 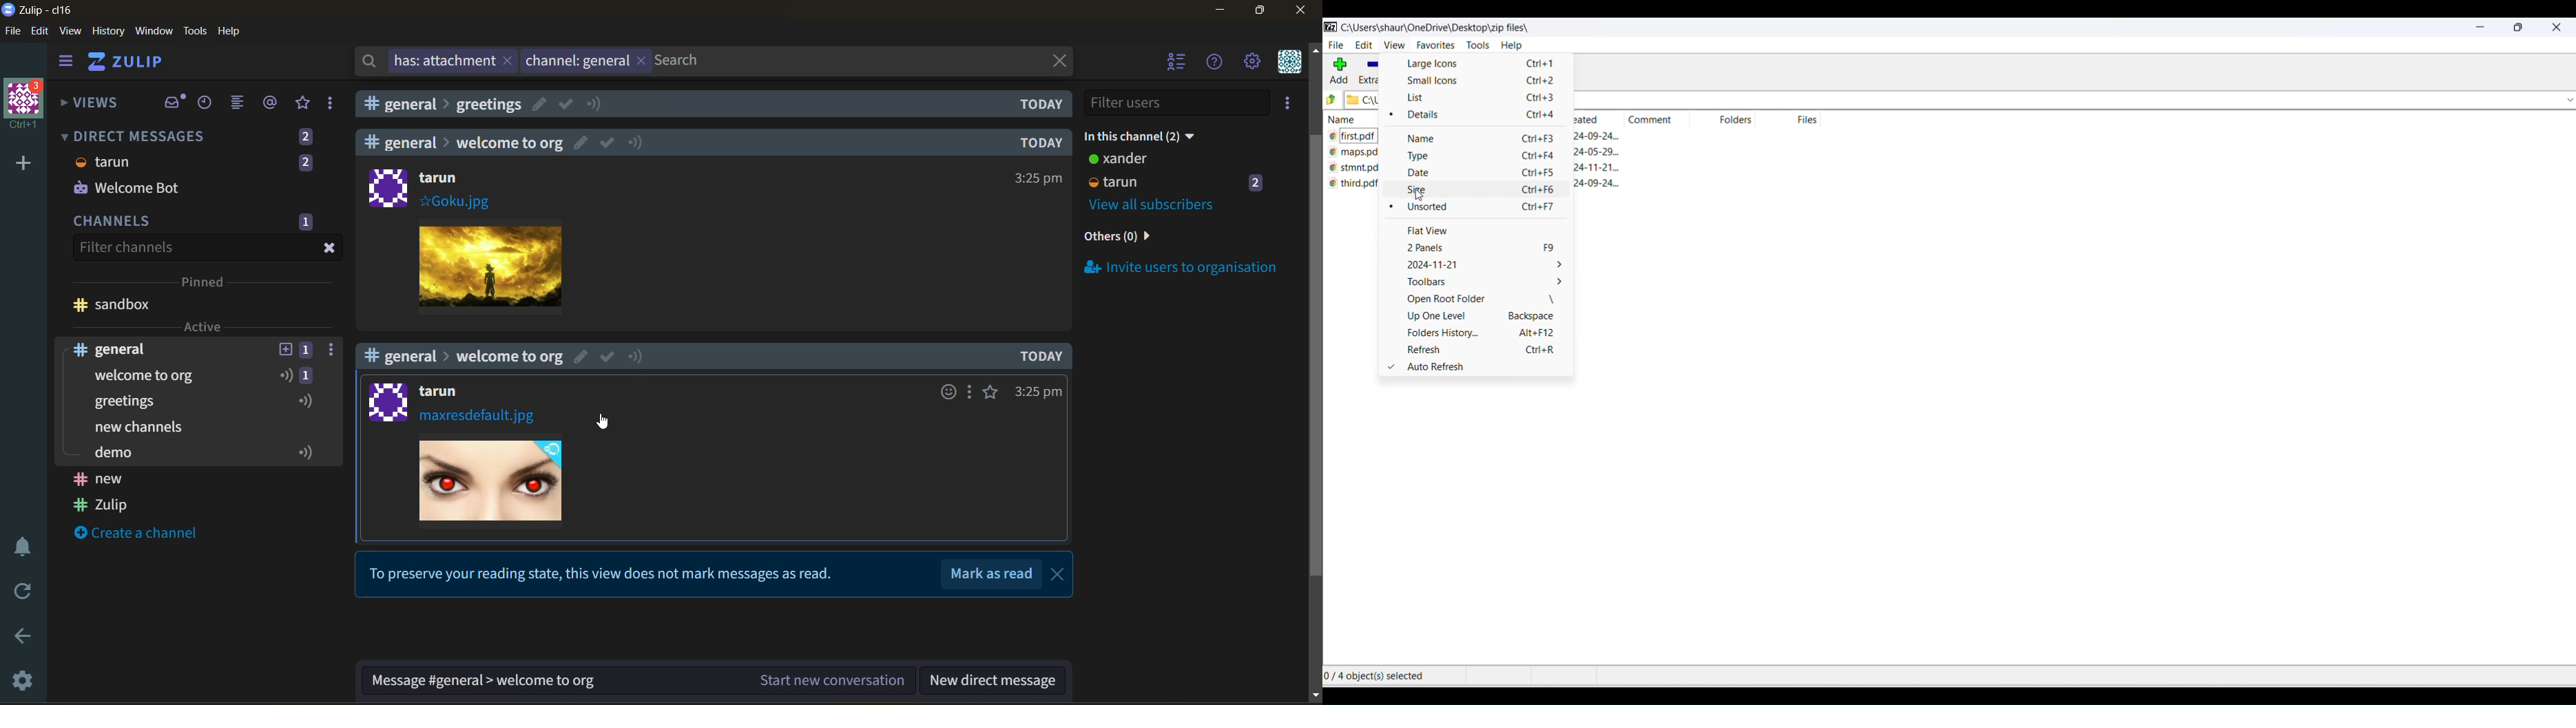 I want to click on reload, so click(x=25, y=589).